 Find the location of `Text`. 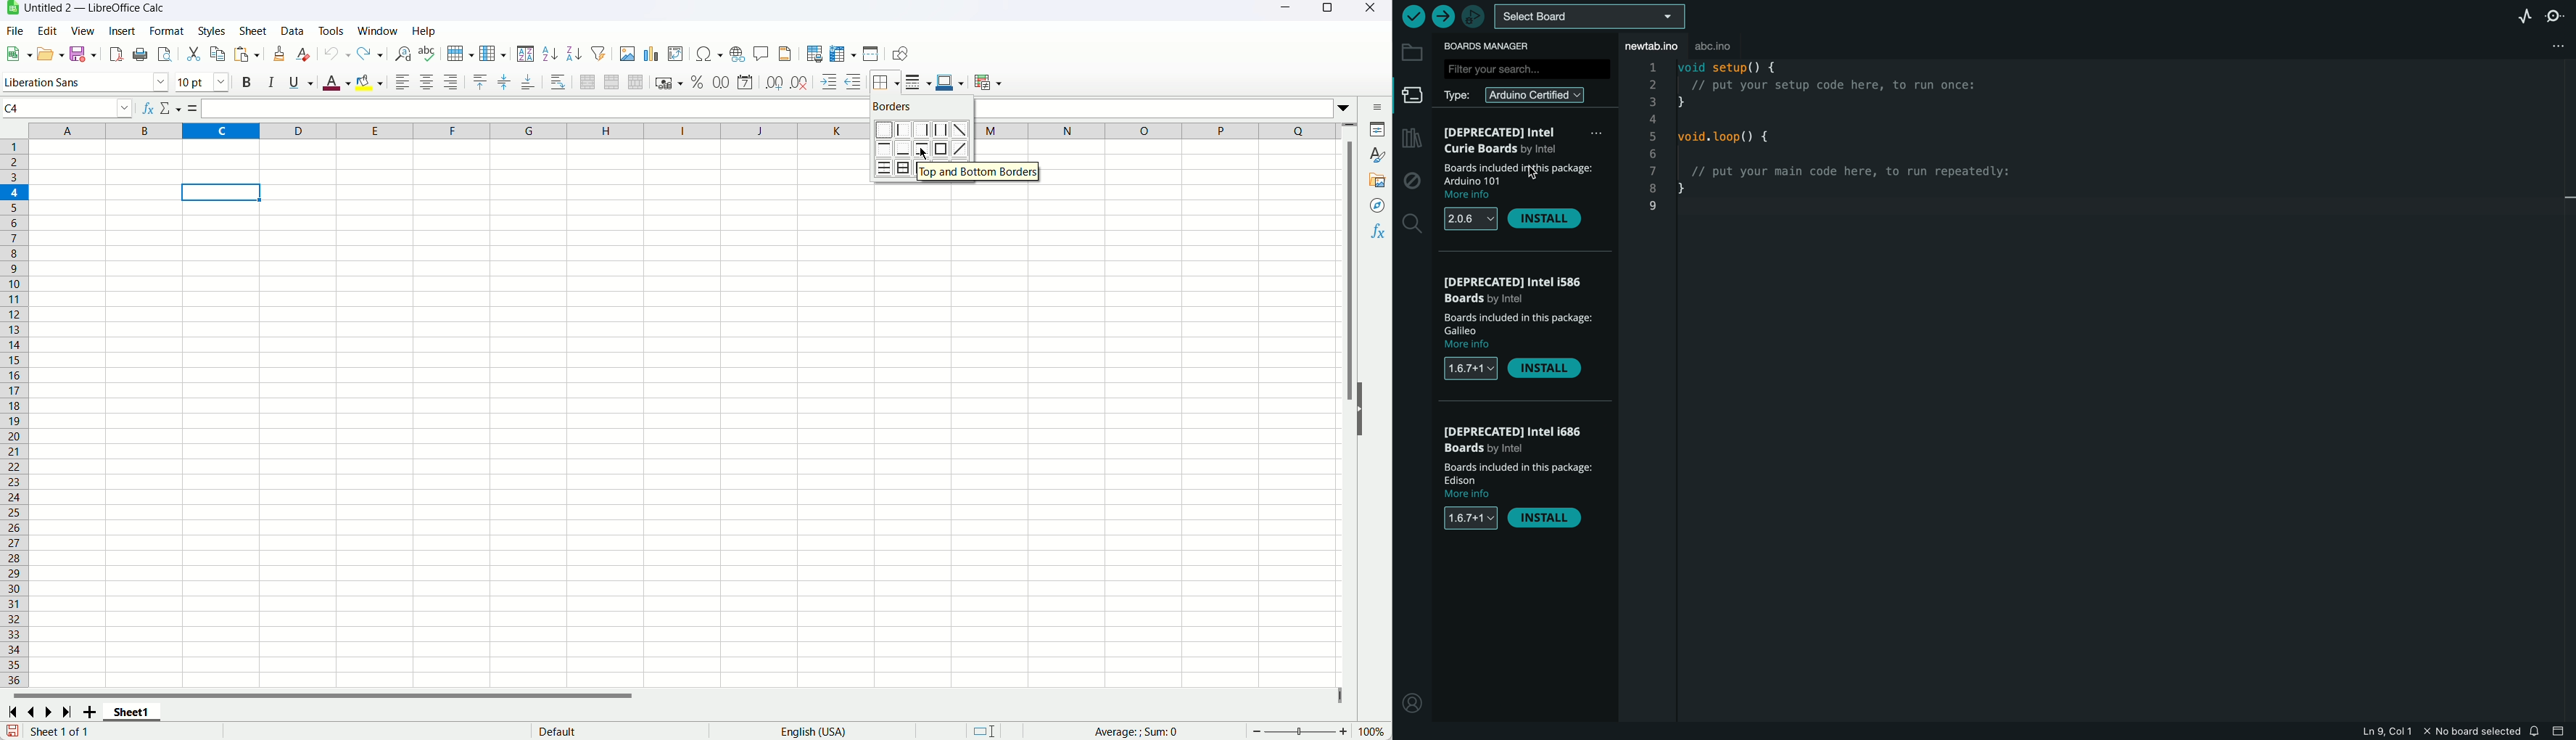

Text is located at coordinates (59, 731).